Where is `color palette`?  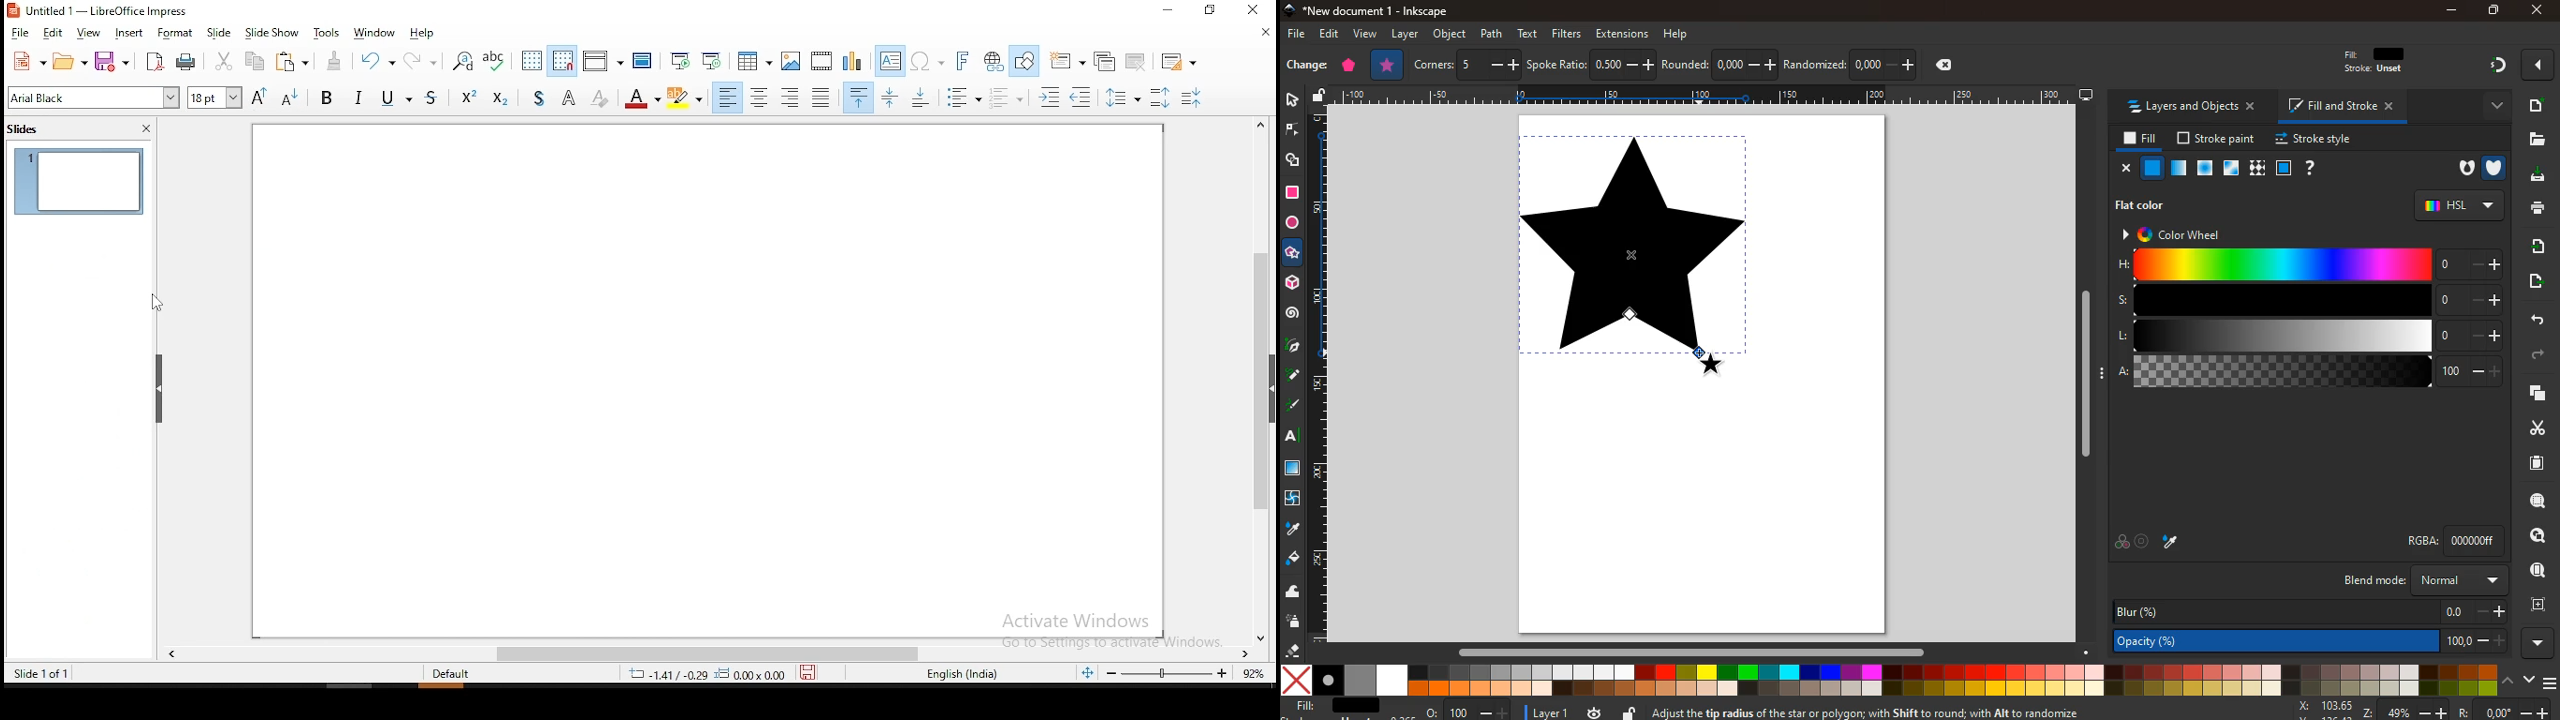
color palette is located at coordinates (2120, 540).